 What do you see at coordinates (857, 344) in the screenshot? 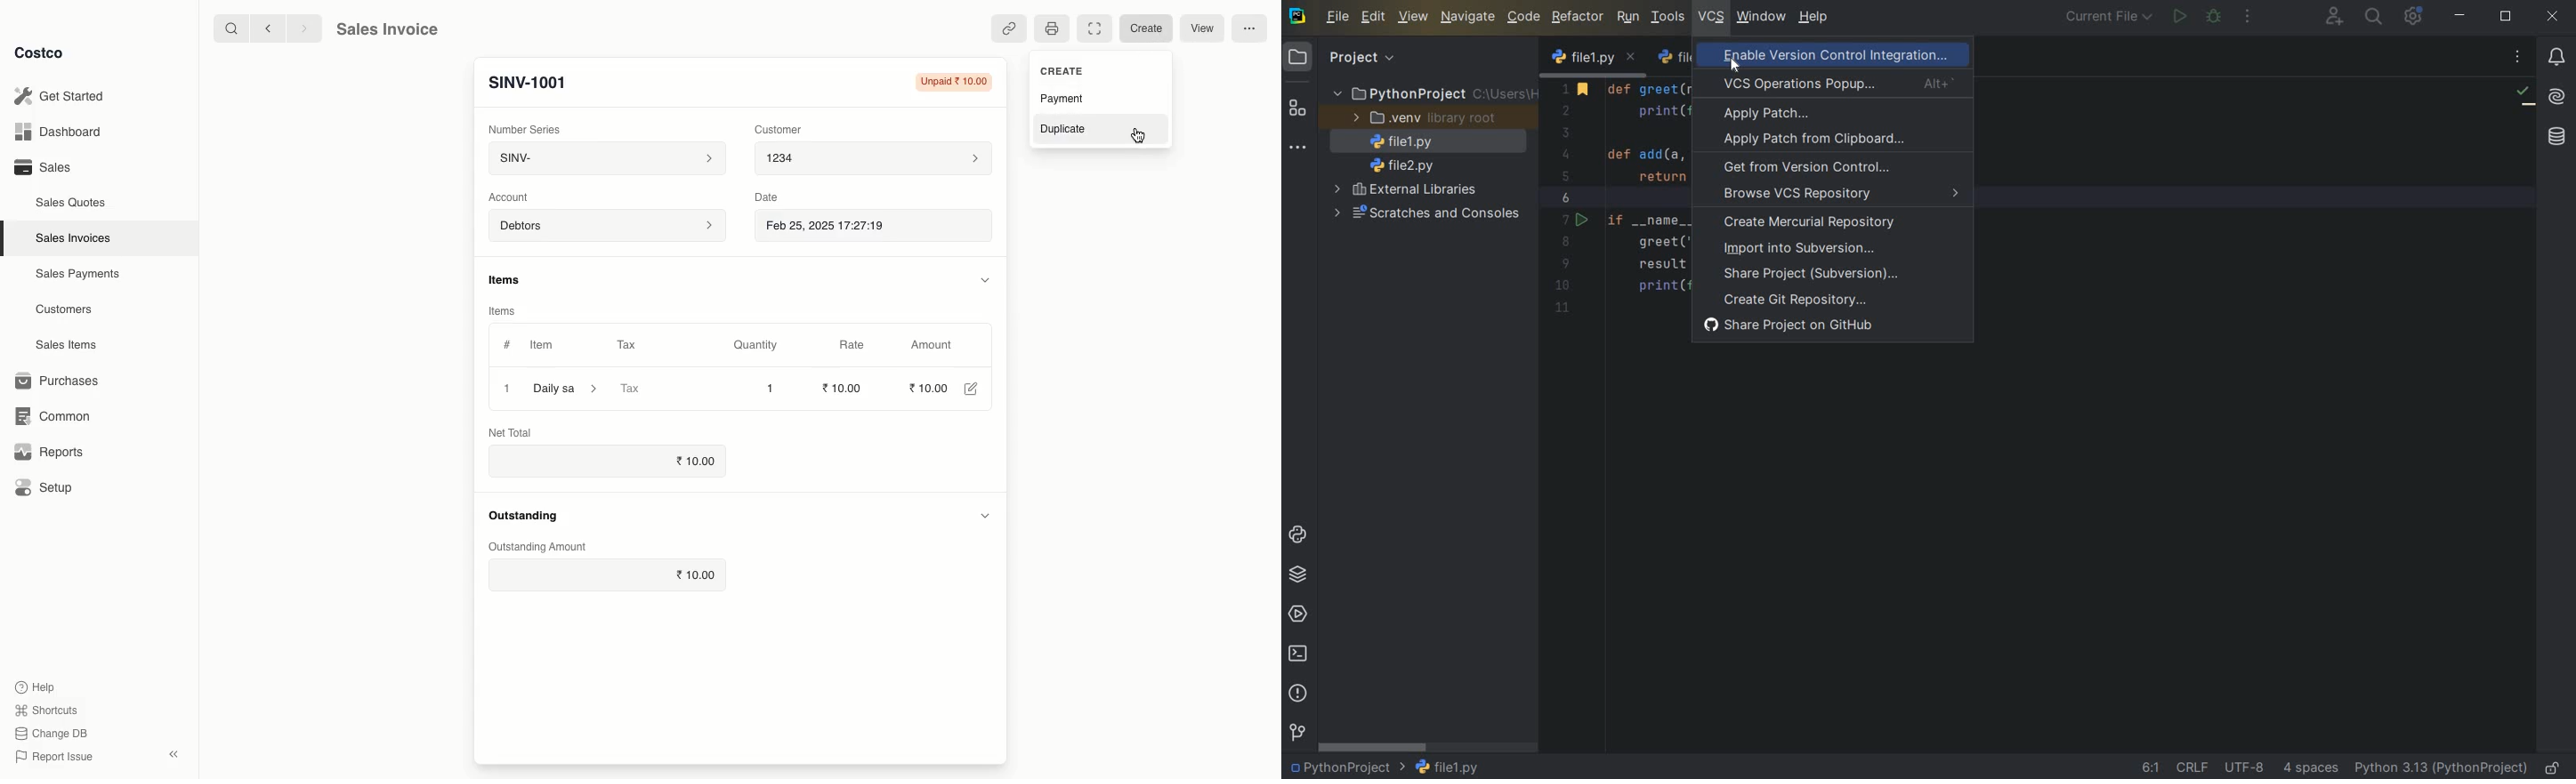
I see `Rate` at bounding box center [857, 344].